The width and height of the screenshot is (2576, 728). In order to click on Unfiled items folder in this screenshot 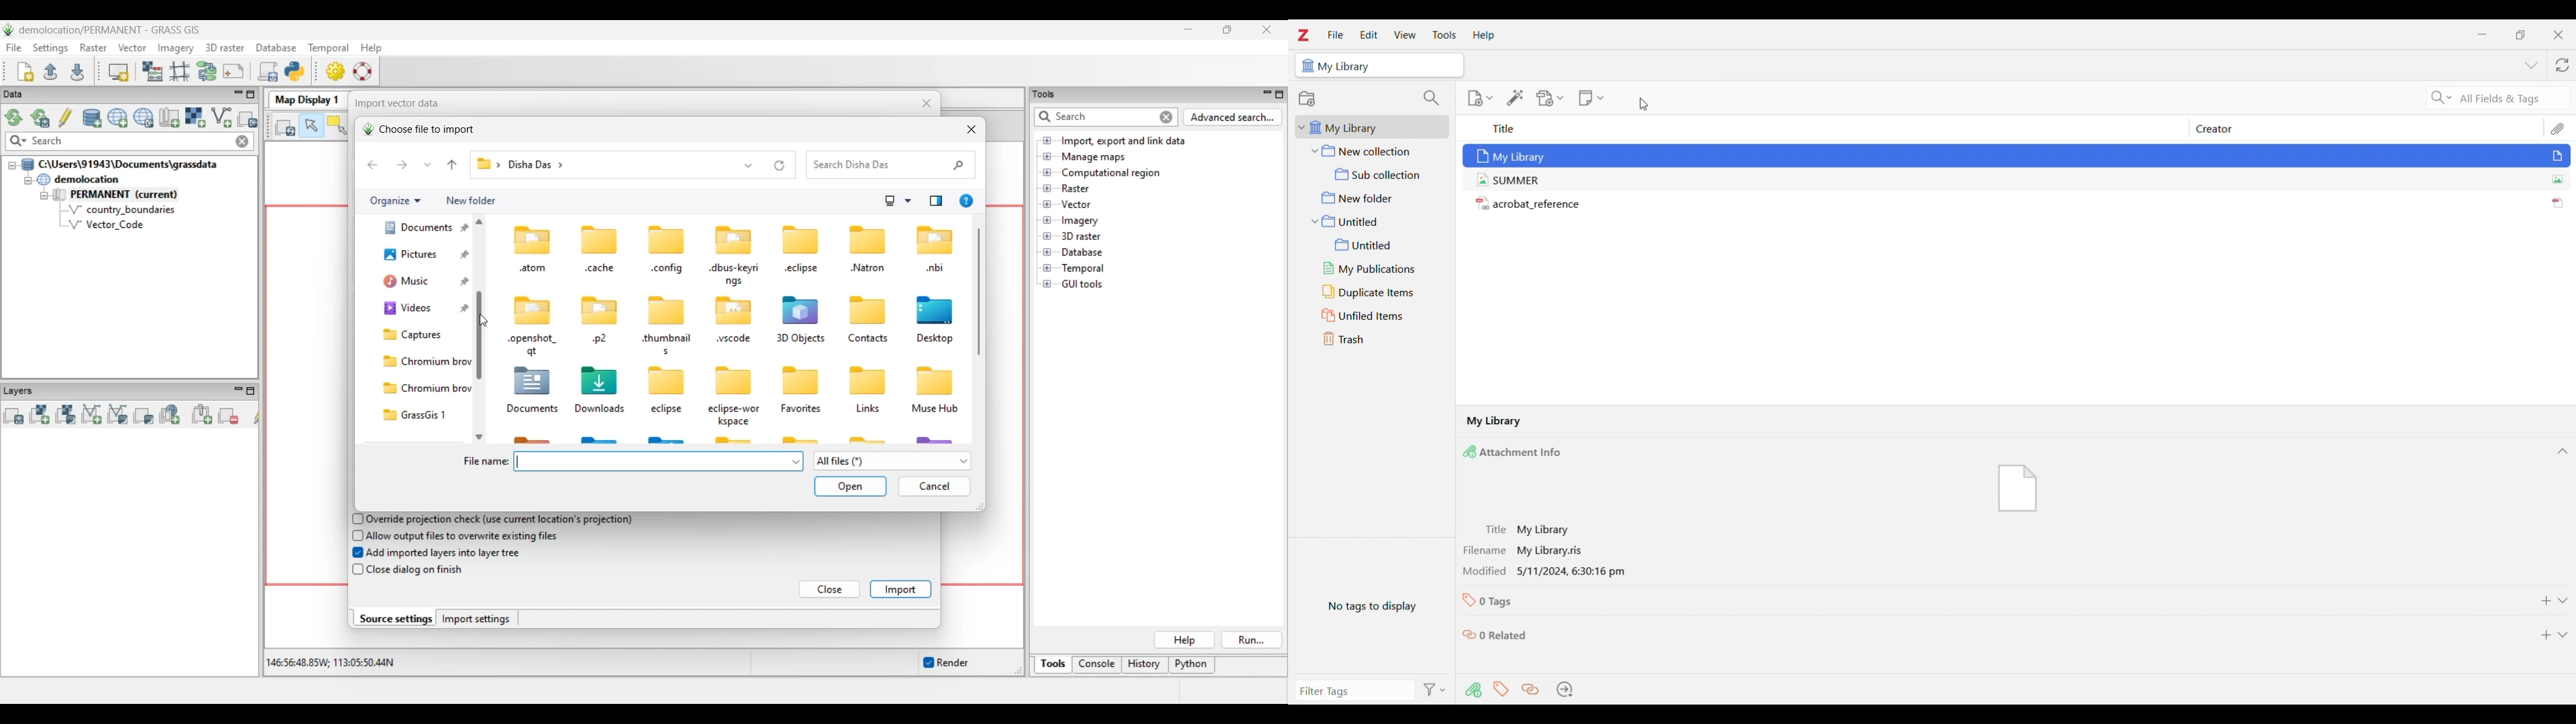, I will do `click(1376, 315)`.